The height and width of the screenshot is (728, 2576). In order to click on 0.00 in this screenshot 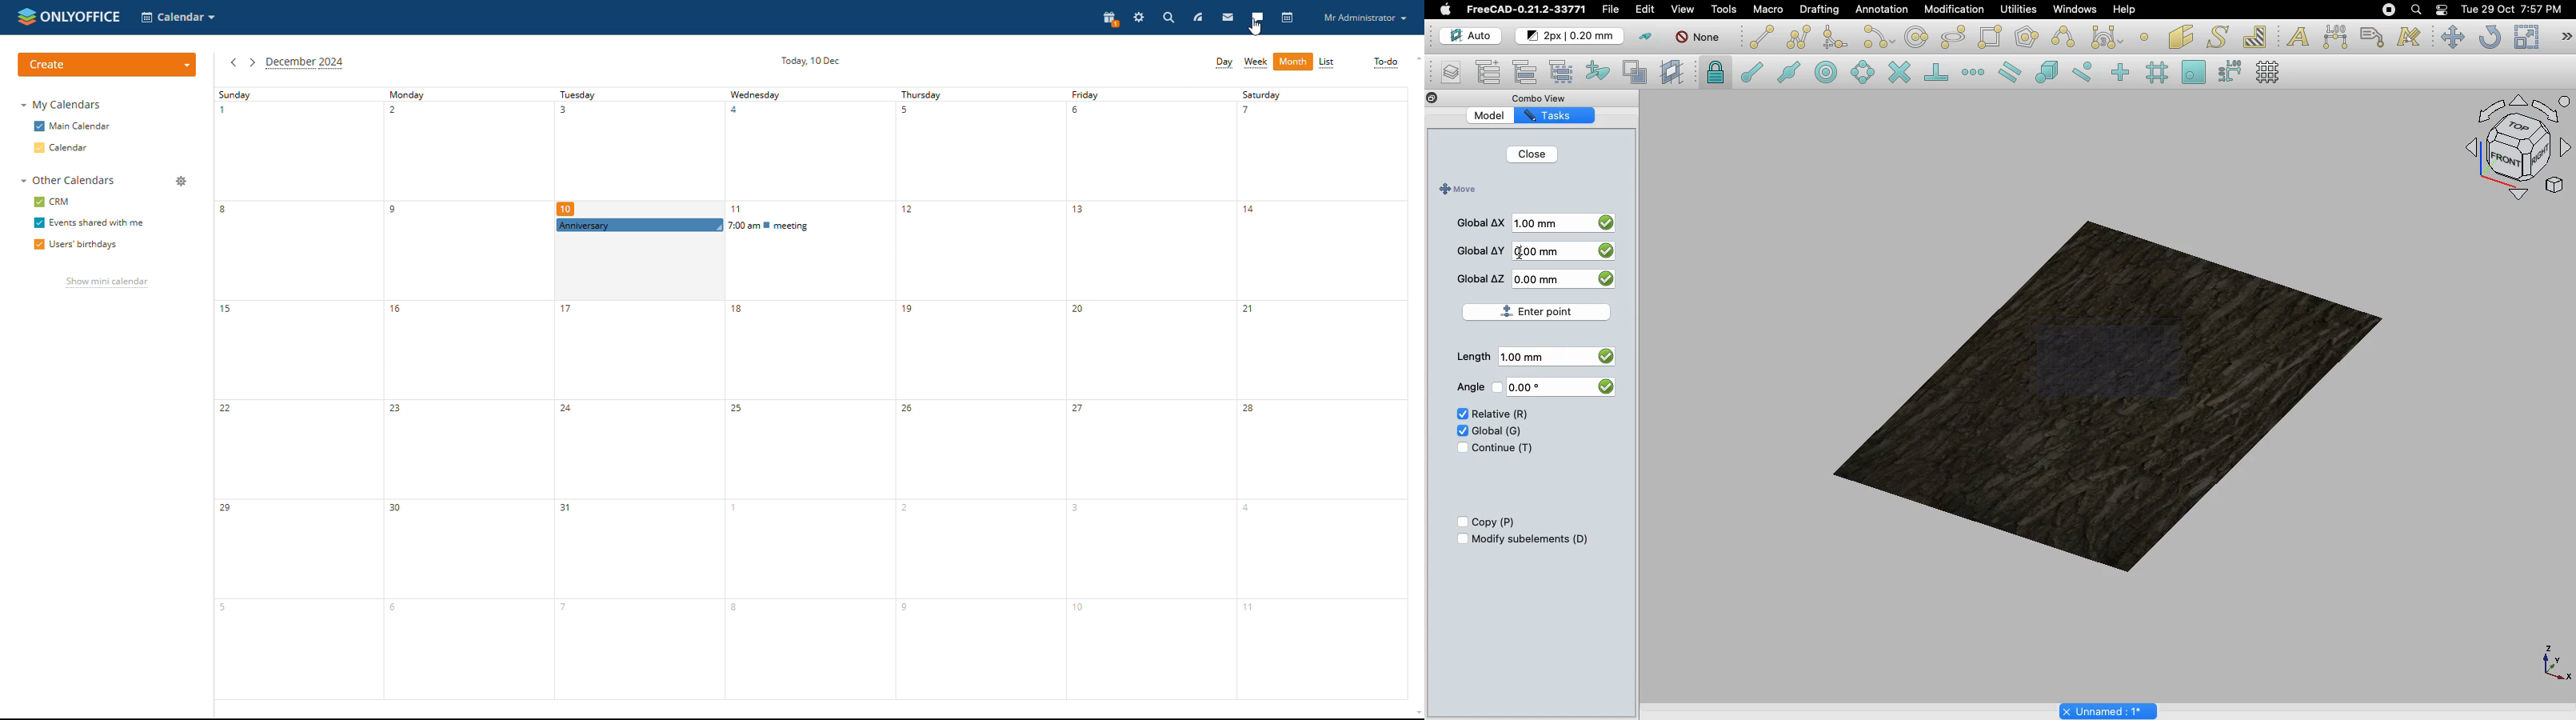, I will do `click(1530, 389)`.